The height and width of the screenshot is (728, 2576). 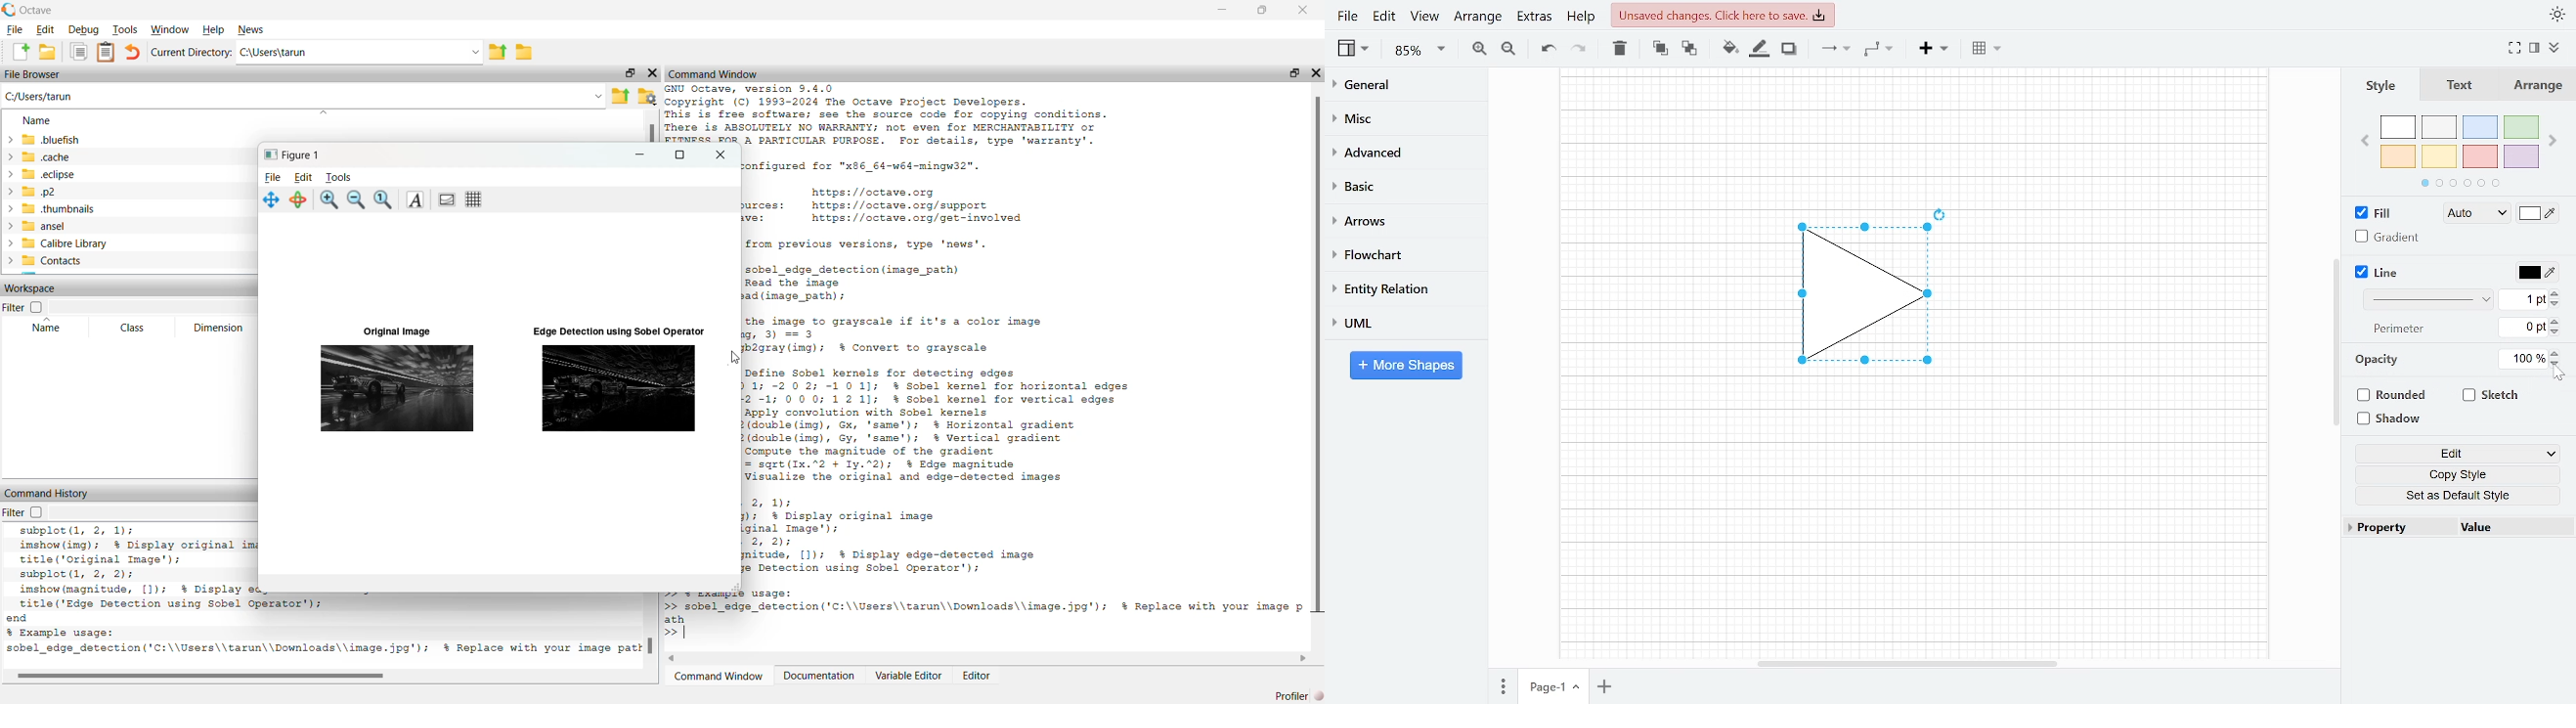 I want to click on Table, so click(x=1988, y=47).